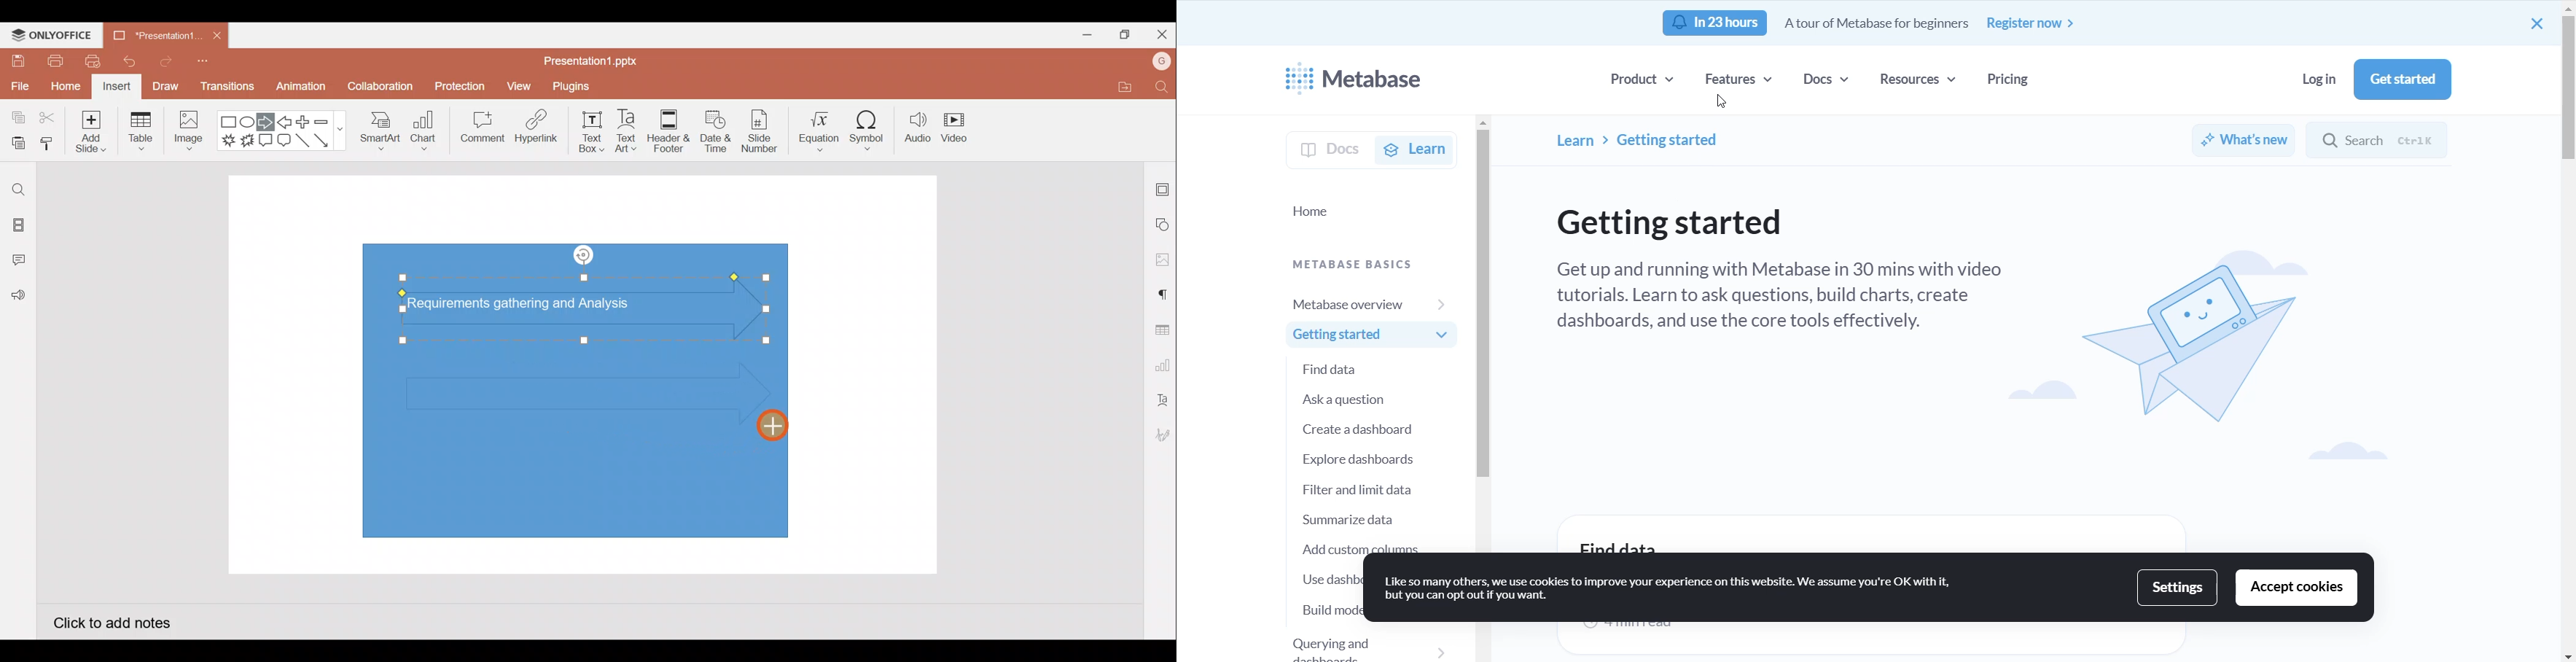 The image size is (2576, 672). What do you see at coordinates (1784, 273) in the screenshot?
I see `TEXT` at bounding box center [1784, 273].